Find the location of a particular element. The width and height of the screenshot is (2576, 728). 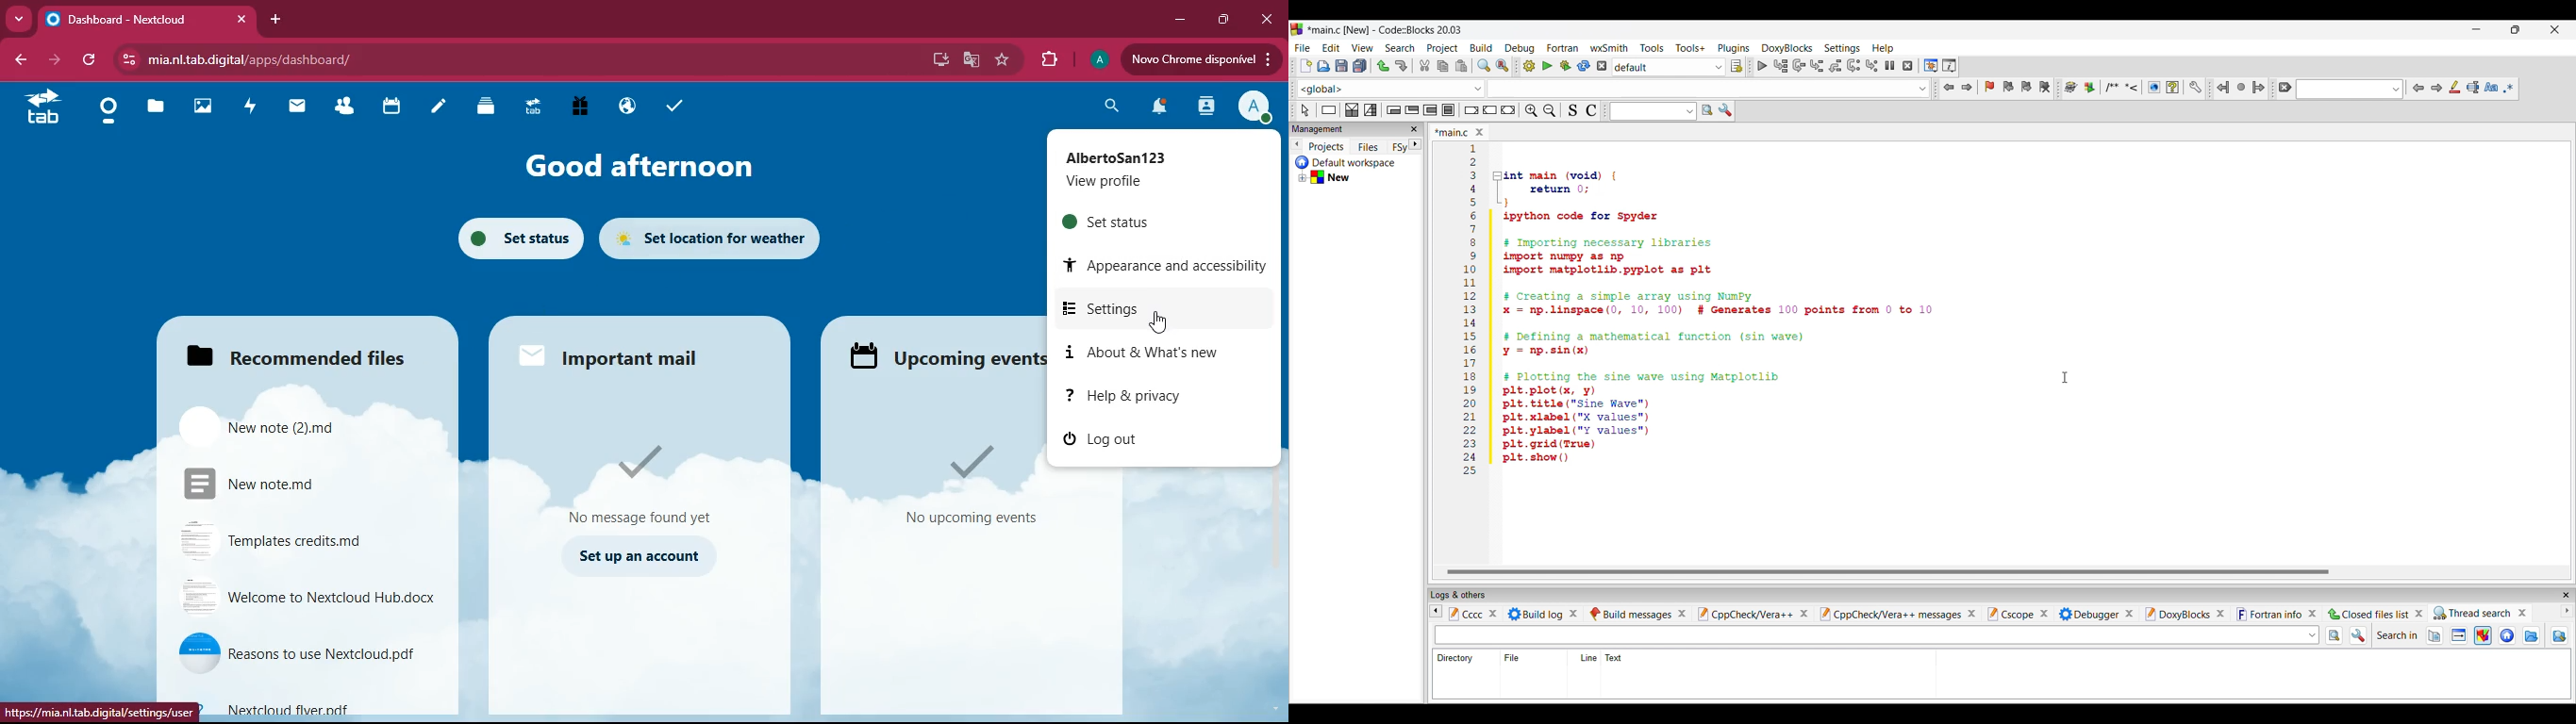

notifications is located at coordinates (1155, 108).